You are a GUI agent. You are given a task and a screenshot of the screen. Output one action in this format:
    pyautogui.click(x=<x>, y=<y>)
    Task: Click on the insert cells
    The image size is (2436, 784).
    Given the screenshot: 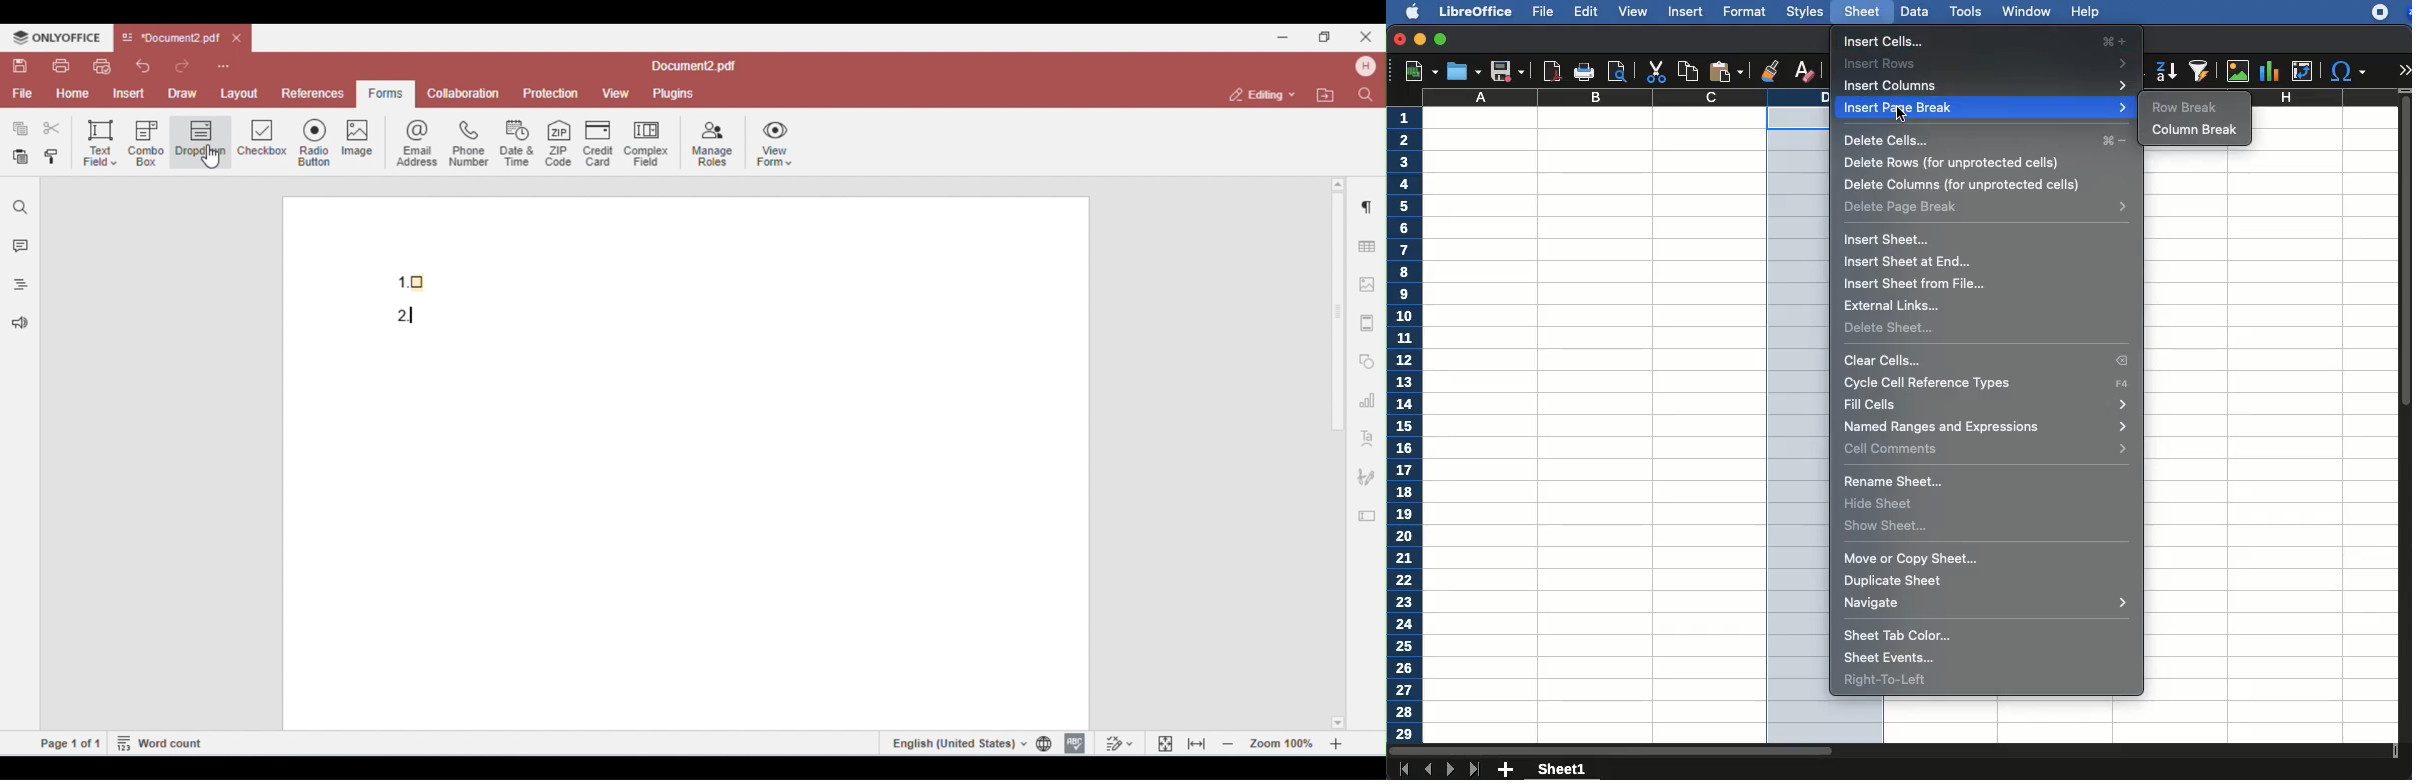 What is the action you would take?
    pyautogui.click(x=1985, y=41)
    